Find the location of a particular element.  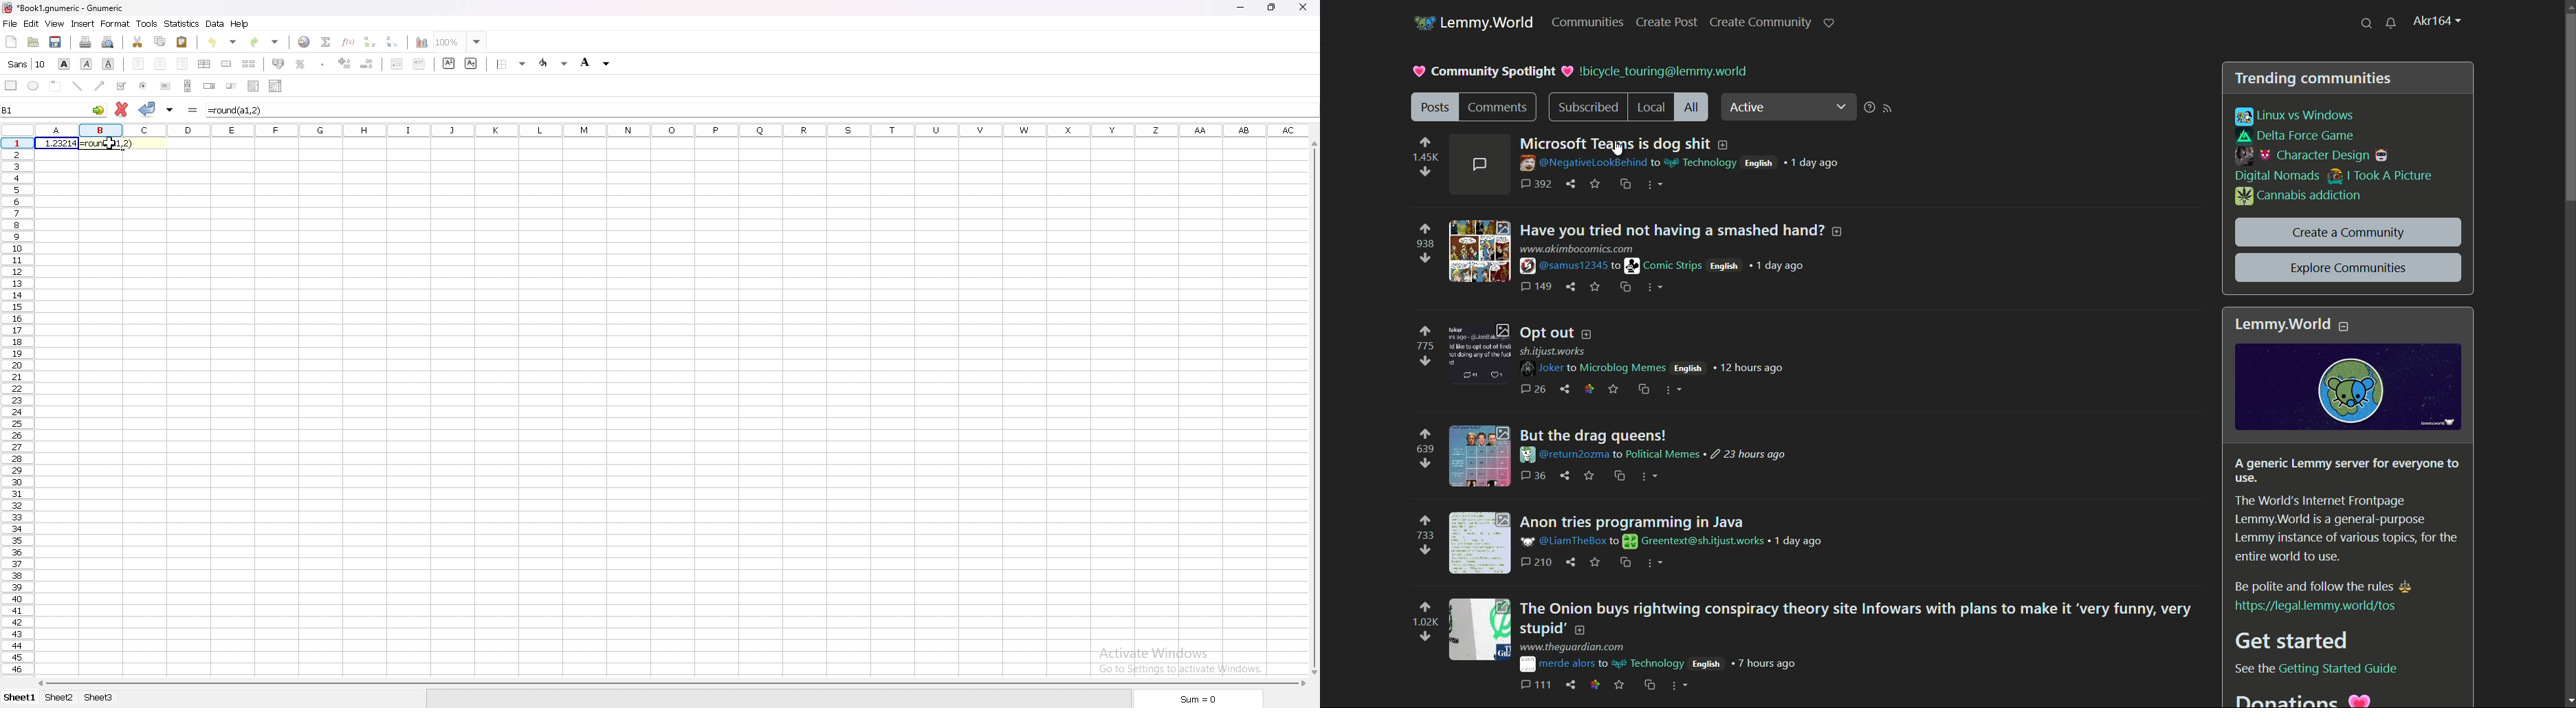

save is located at coordinates (1594, 288).